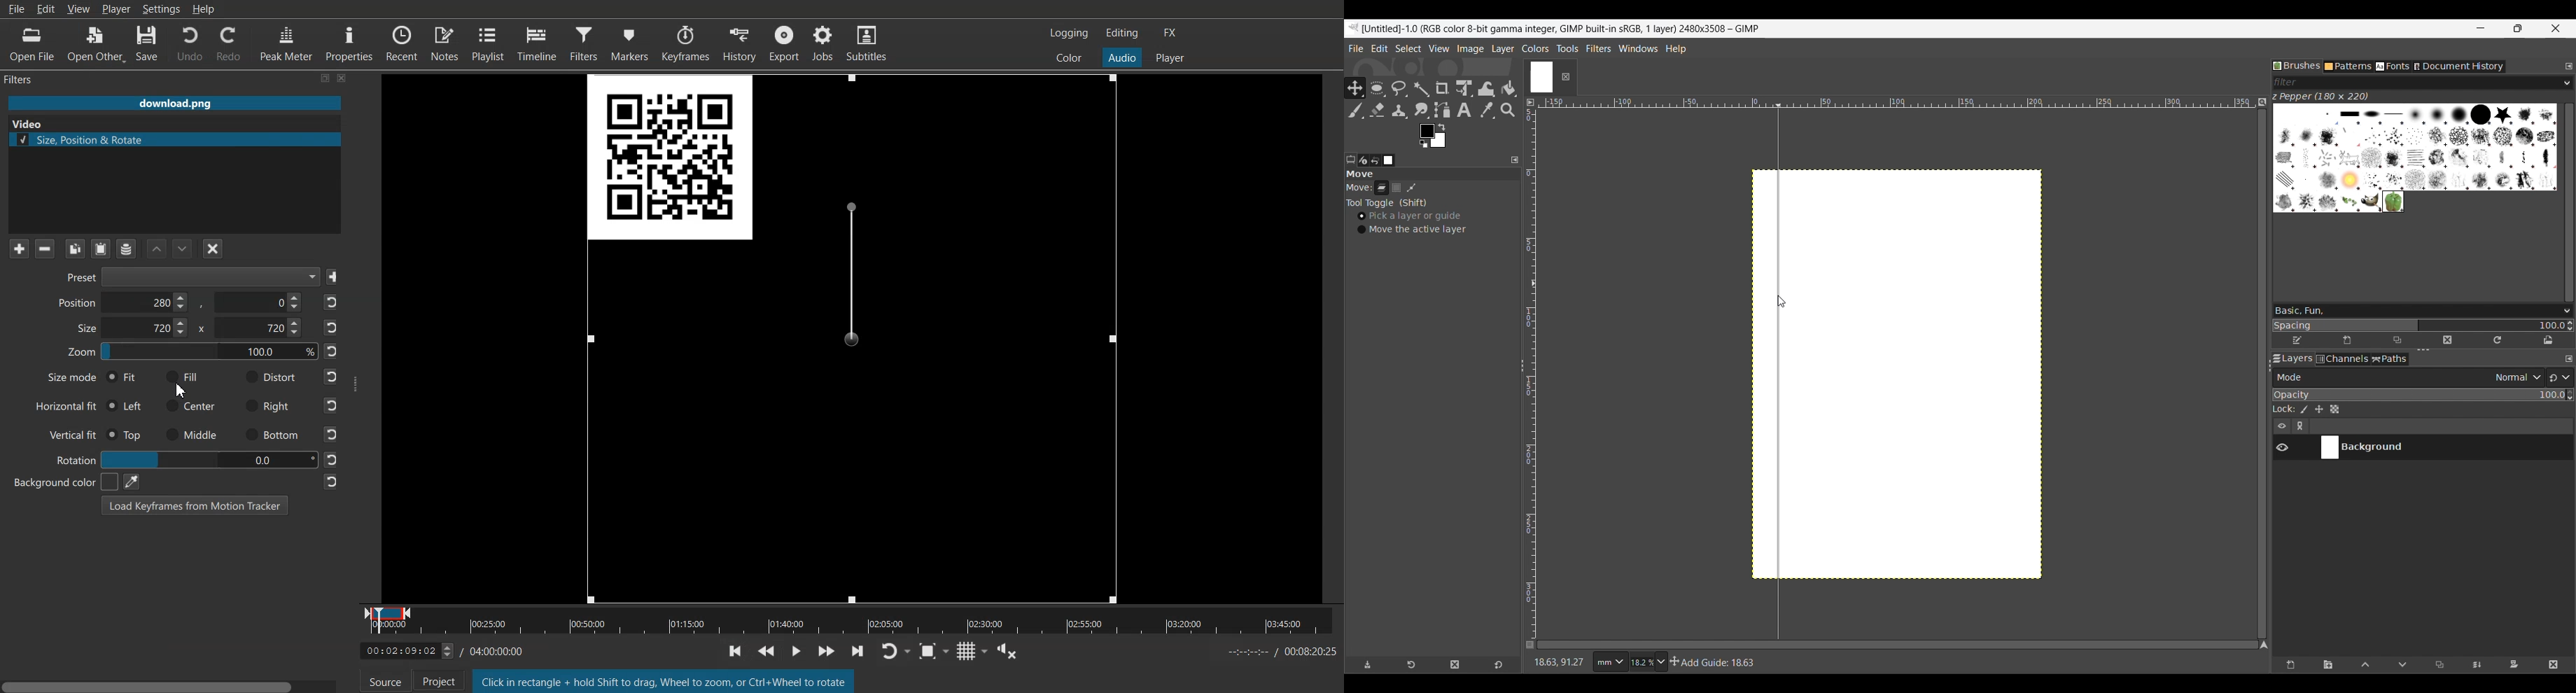 The width and height of the screenshot is (2576, 700). I want to click on Pick a layer or guide, toggle on, so click(1409, 216).